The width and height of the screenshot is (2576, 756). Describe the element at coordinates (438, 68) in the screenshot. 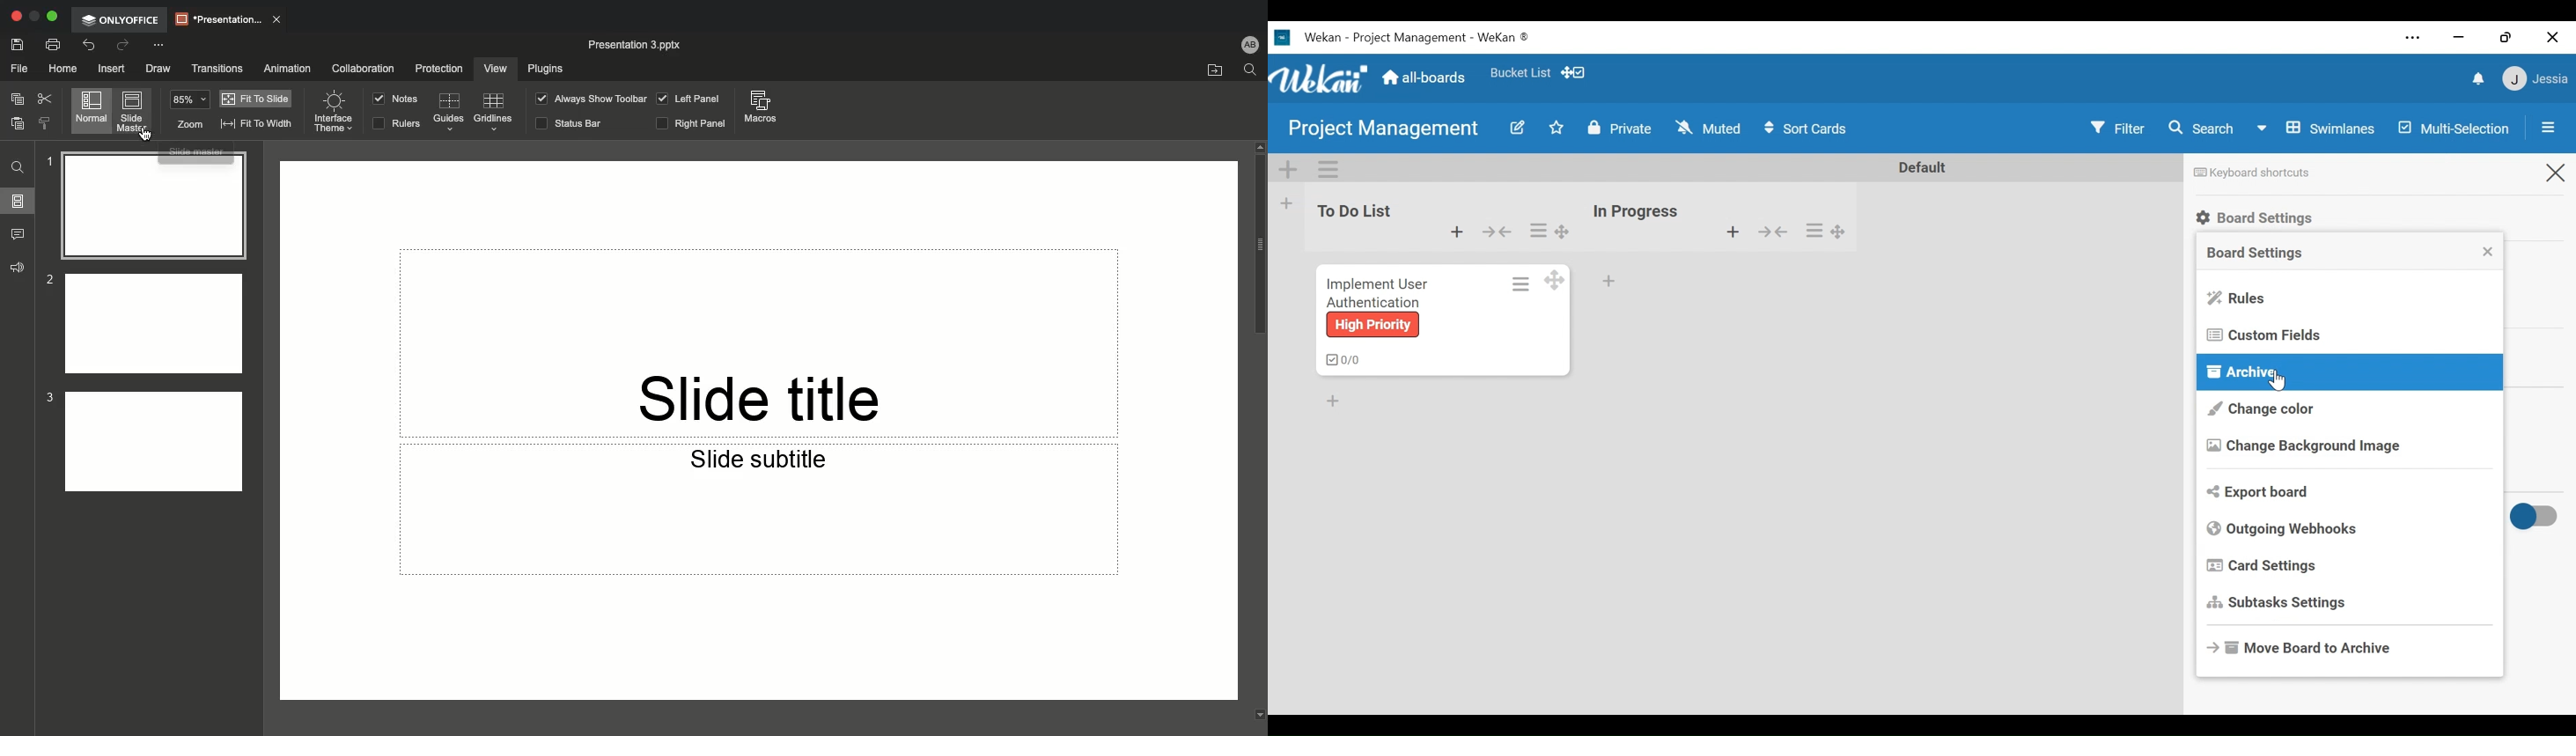

I see `Protection` at that location.